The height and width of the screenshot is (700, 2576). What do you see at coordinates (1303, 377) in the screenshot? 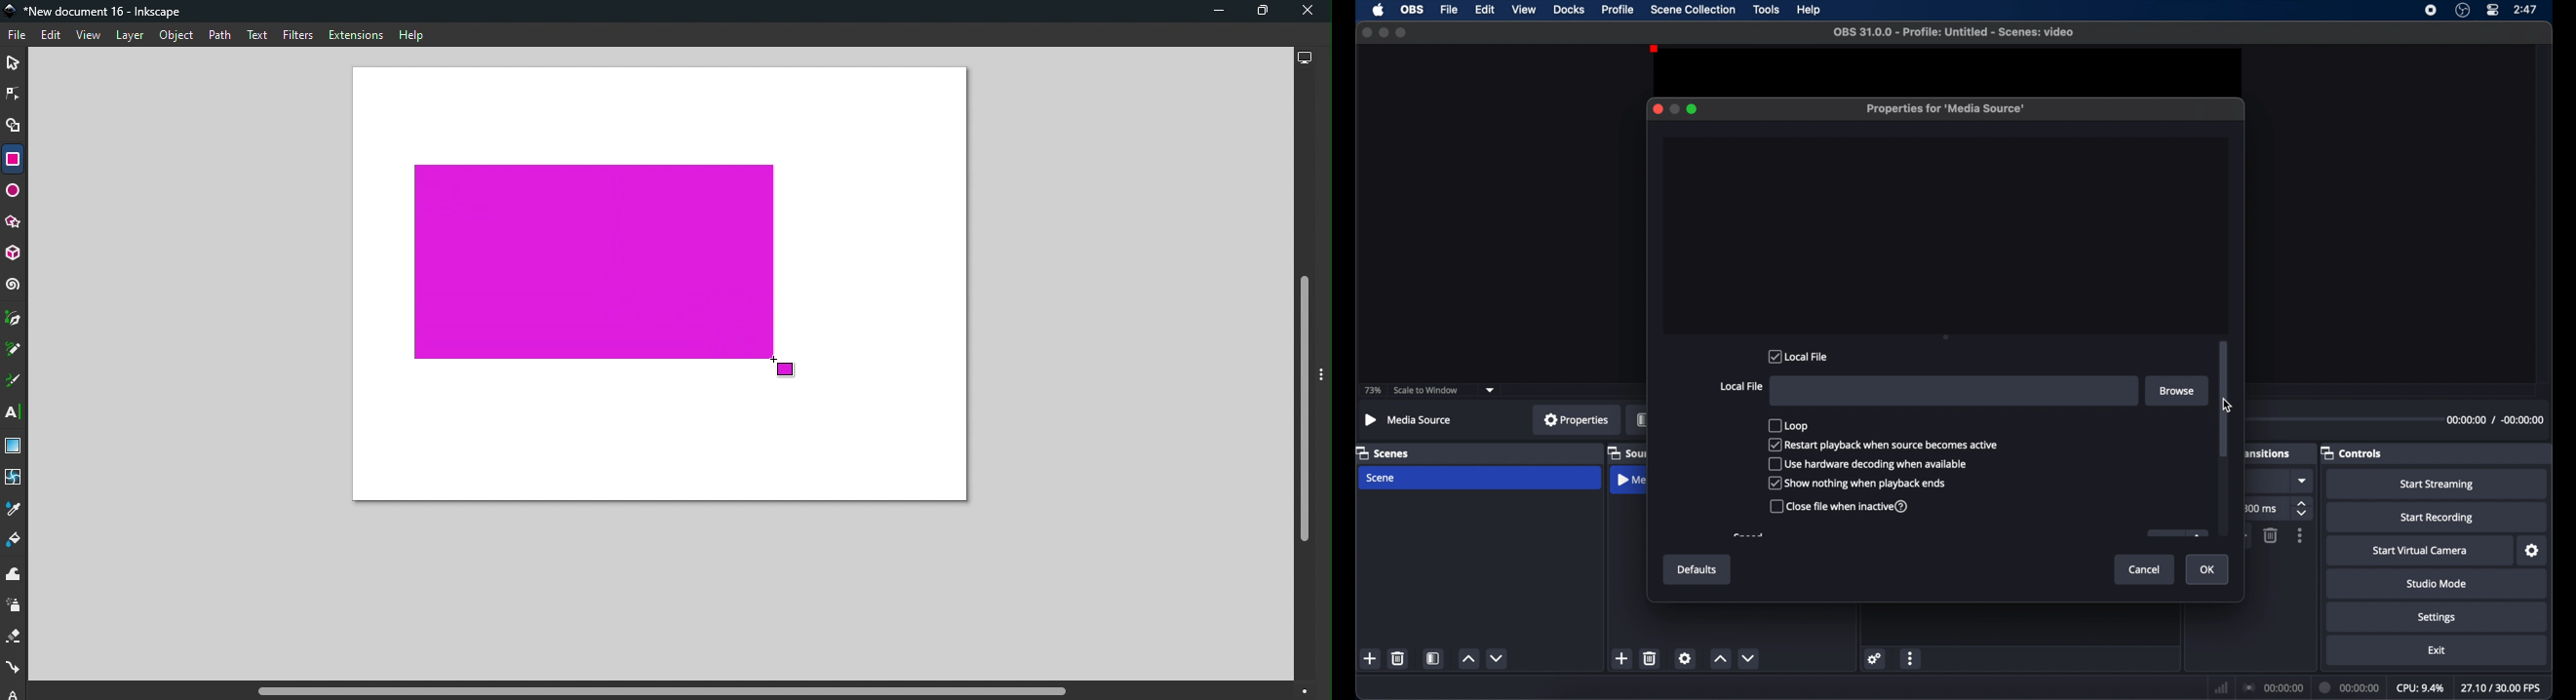
I see `Vertical scroll bar` at bounding box center [1303, 377].